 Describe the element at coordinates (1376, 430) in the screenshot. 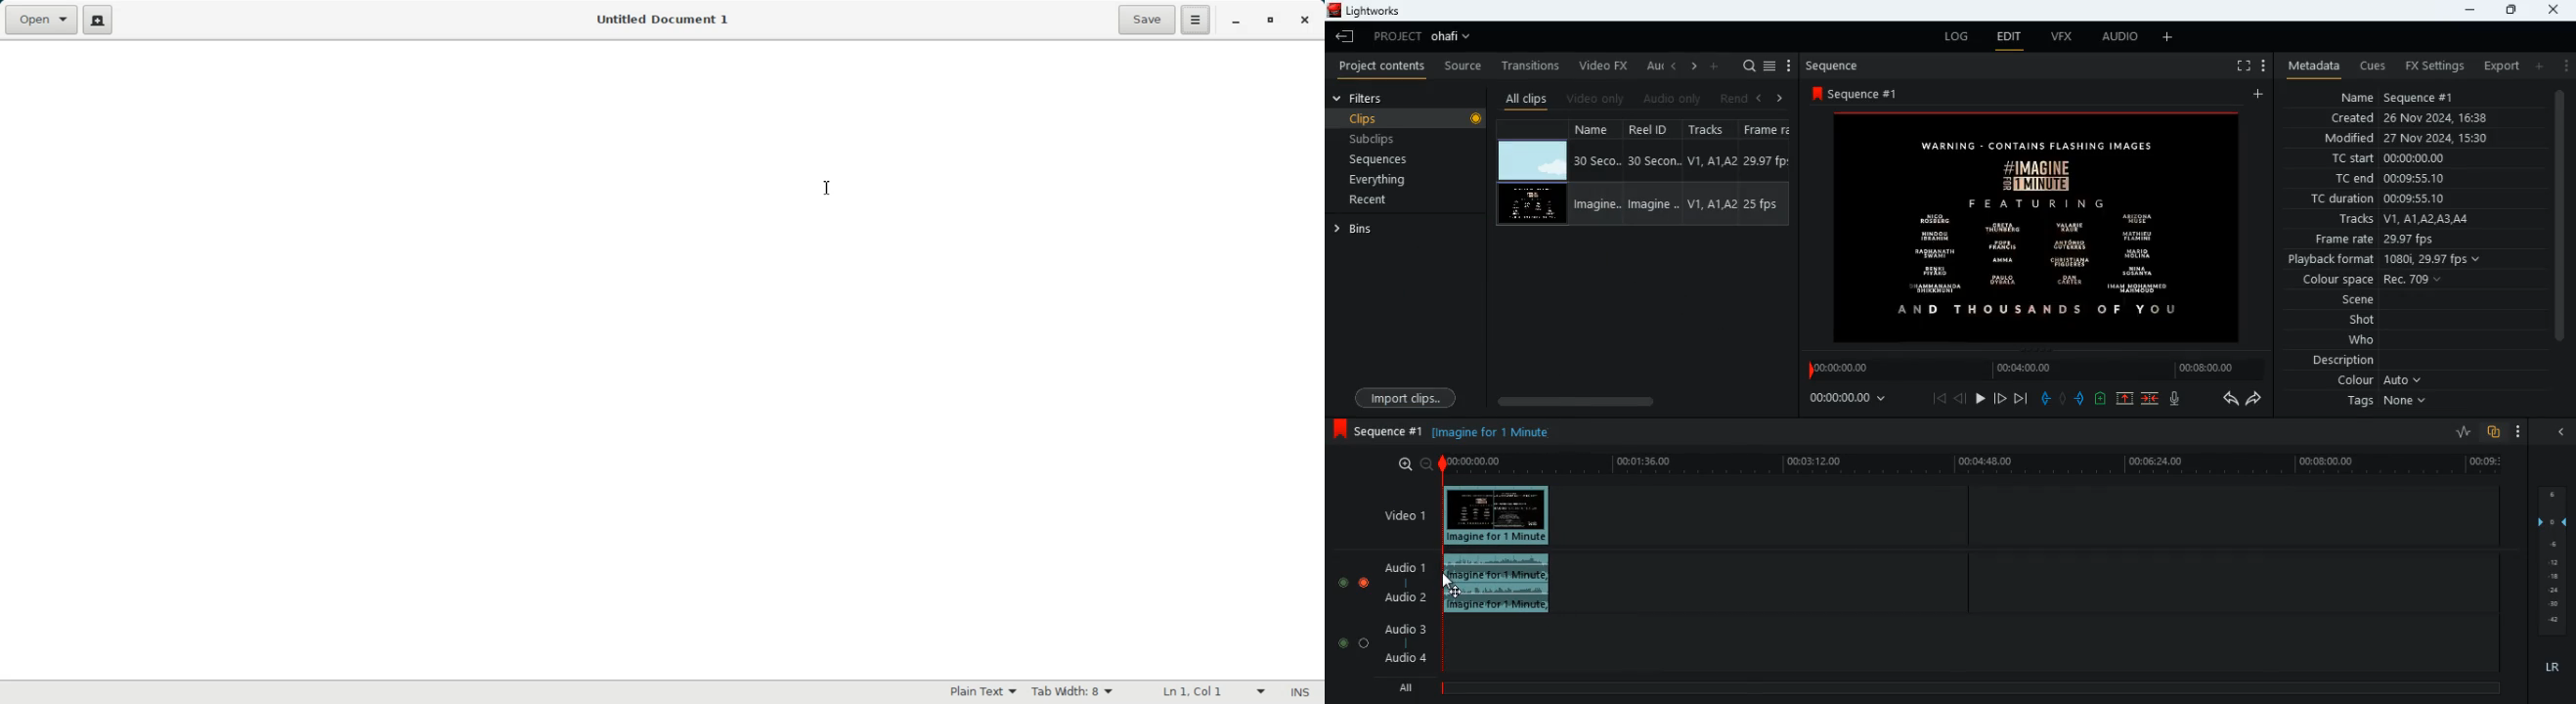

I see `sequence` at that location.